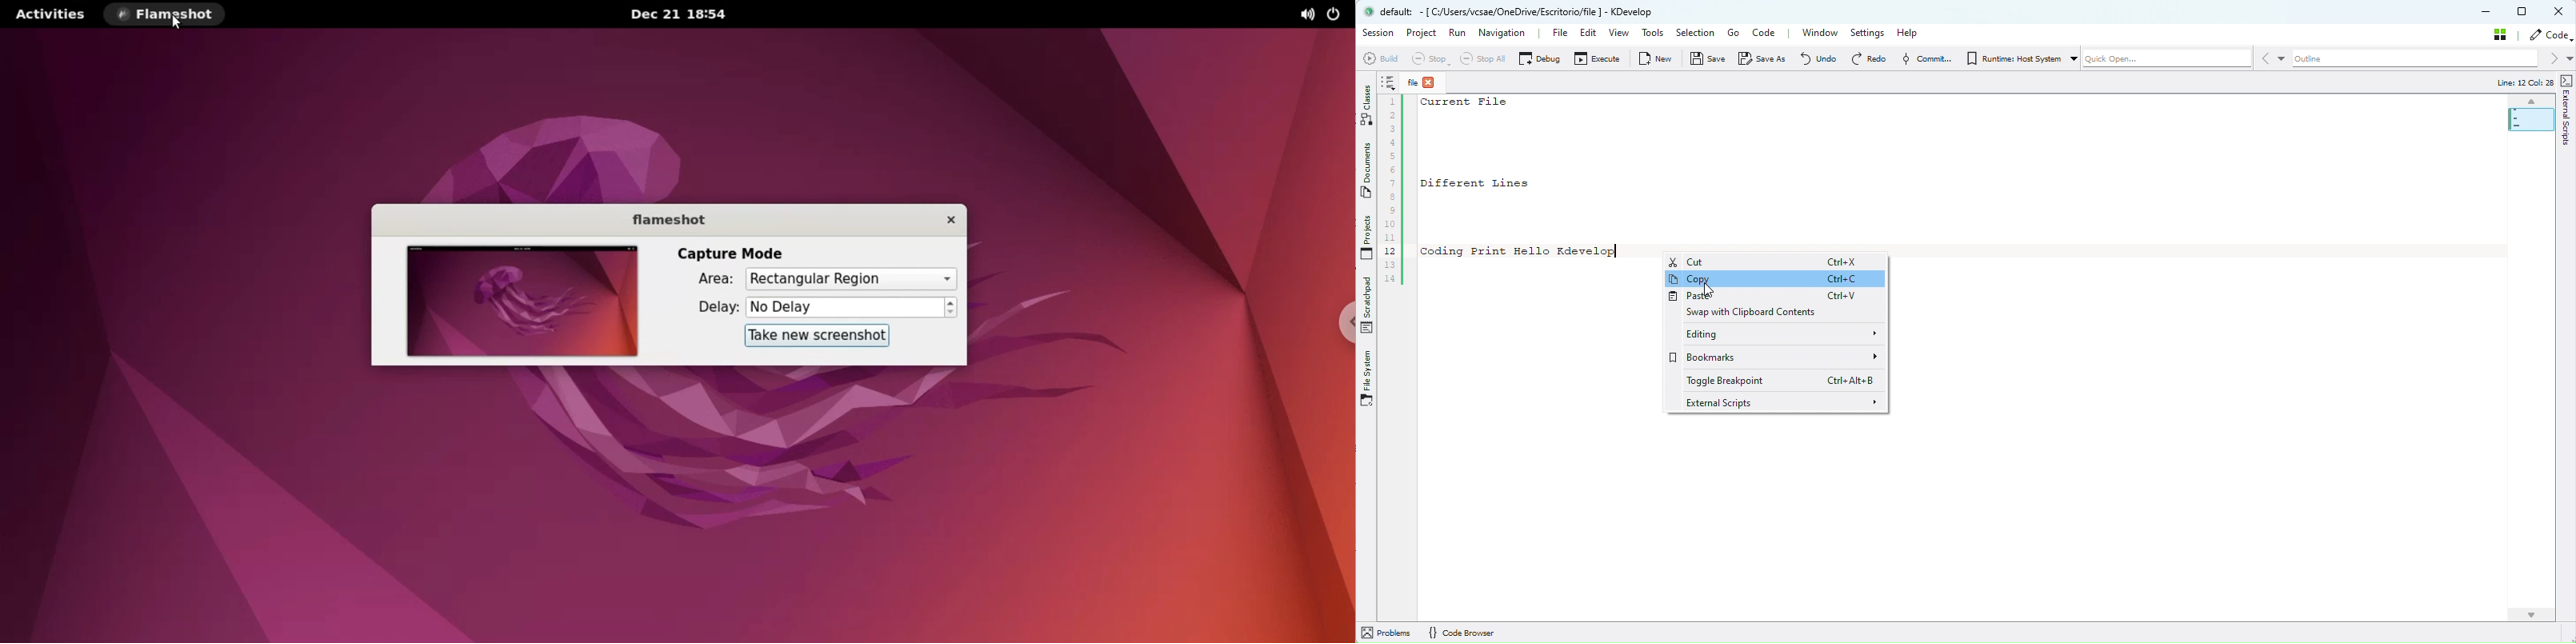 The width and height of the screenshot is (2576, 644). Describe the element at coordinates (685, 13) in the screenshot. I see `Dec 21  18:54` at that location.